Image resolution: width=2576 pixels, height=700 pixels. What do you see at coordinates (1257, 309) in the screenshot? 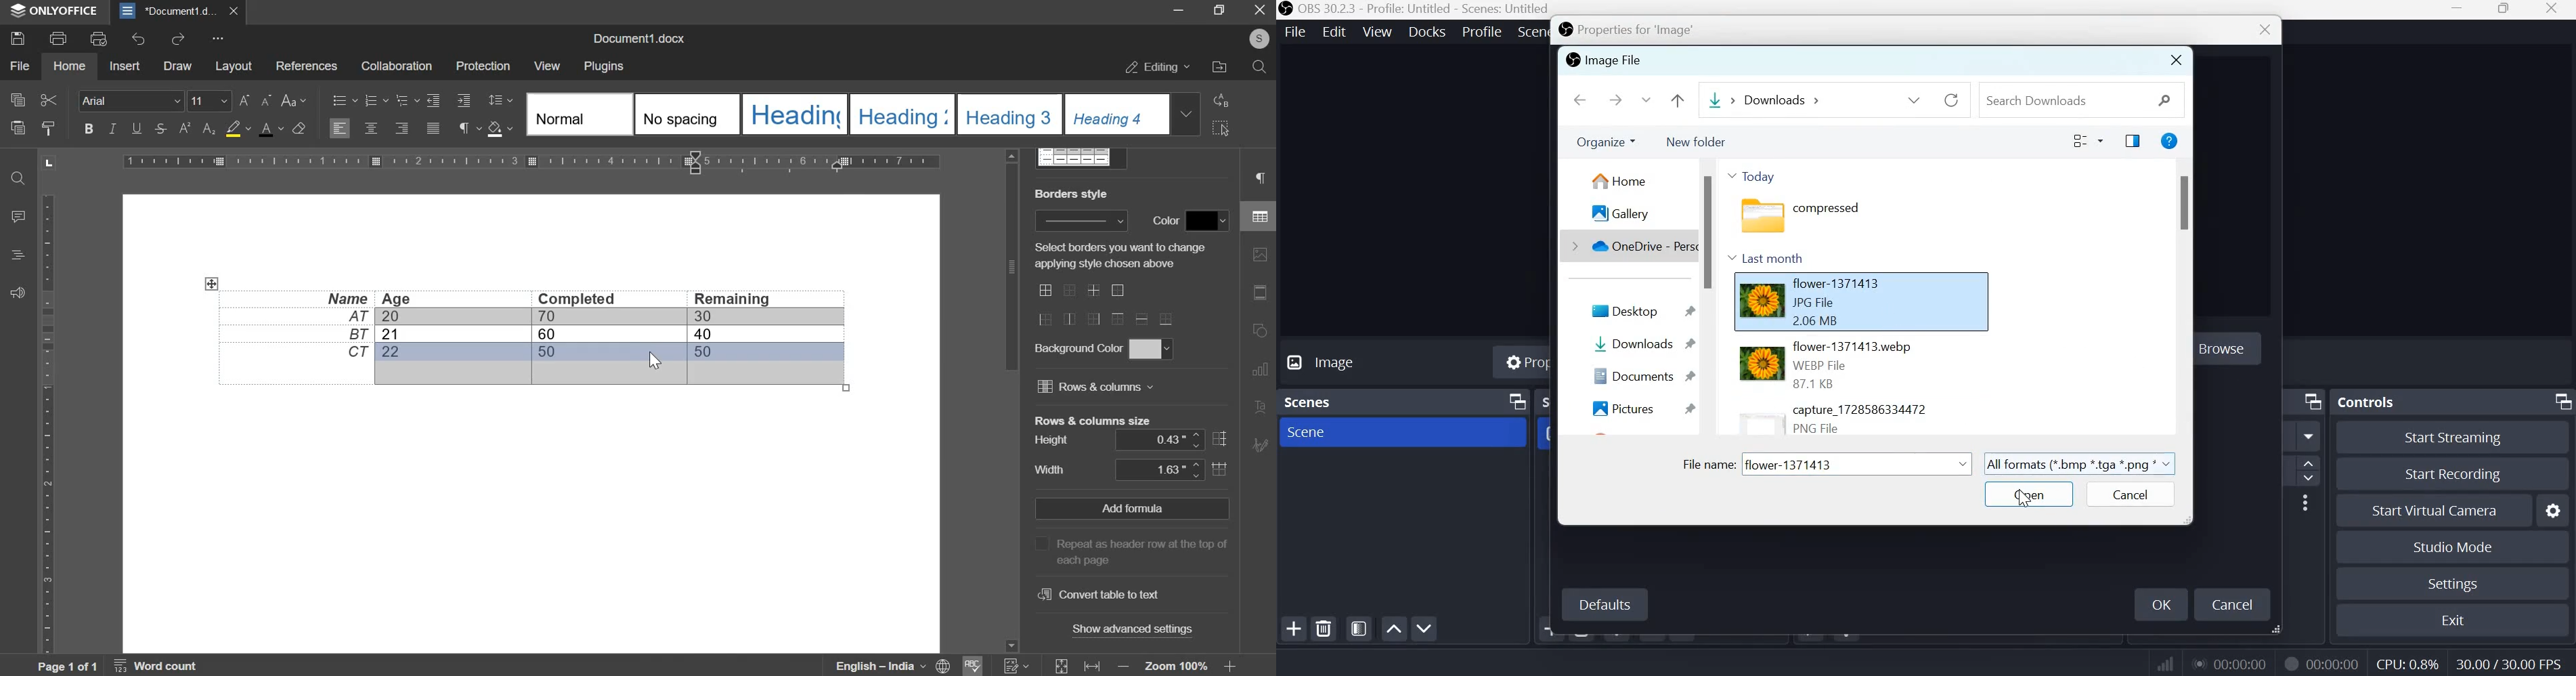
I see `right side menu` at bounding box center [1257, 309].